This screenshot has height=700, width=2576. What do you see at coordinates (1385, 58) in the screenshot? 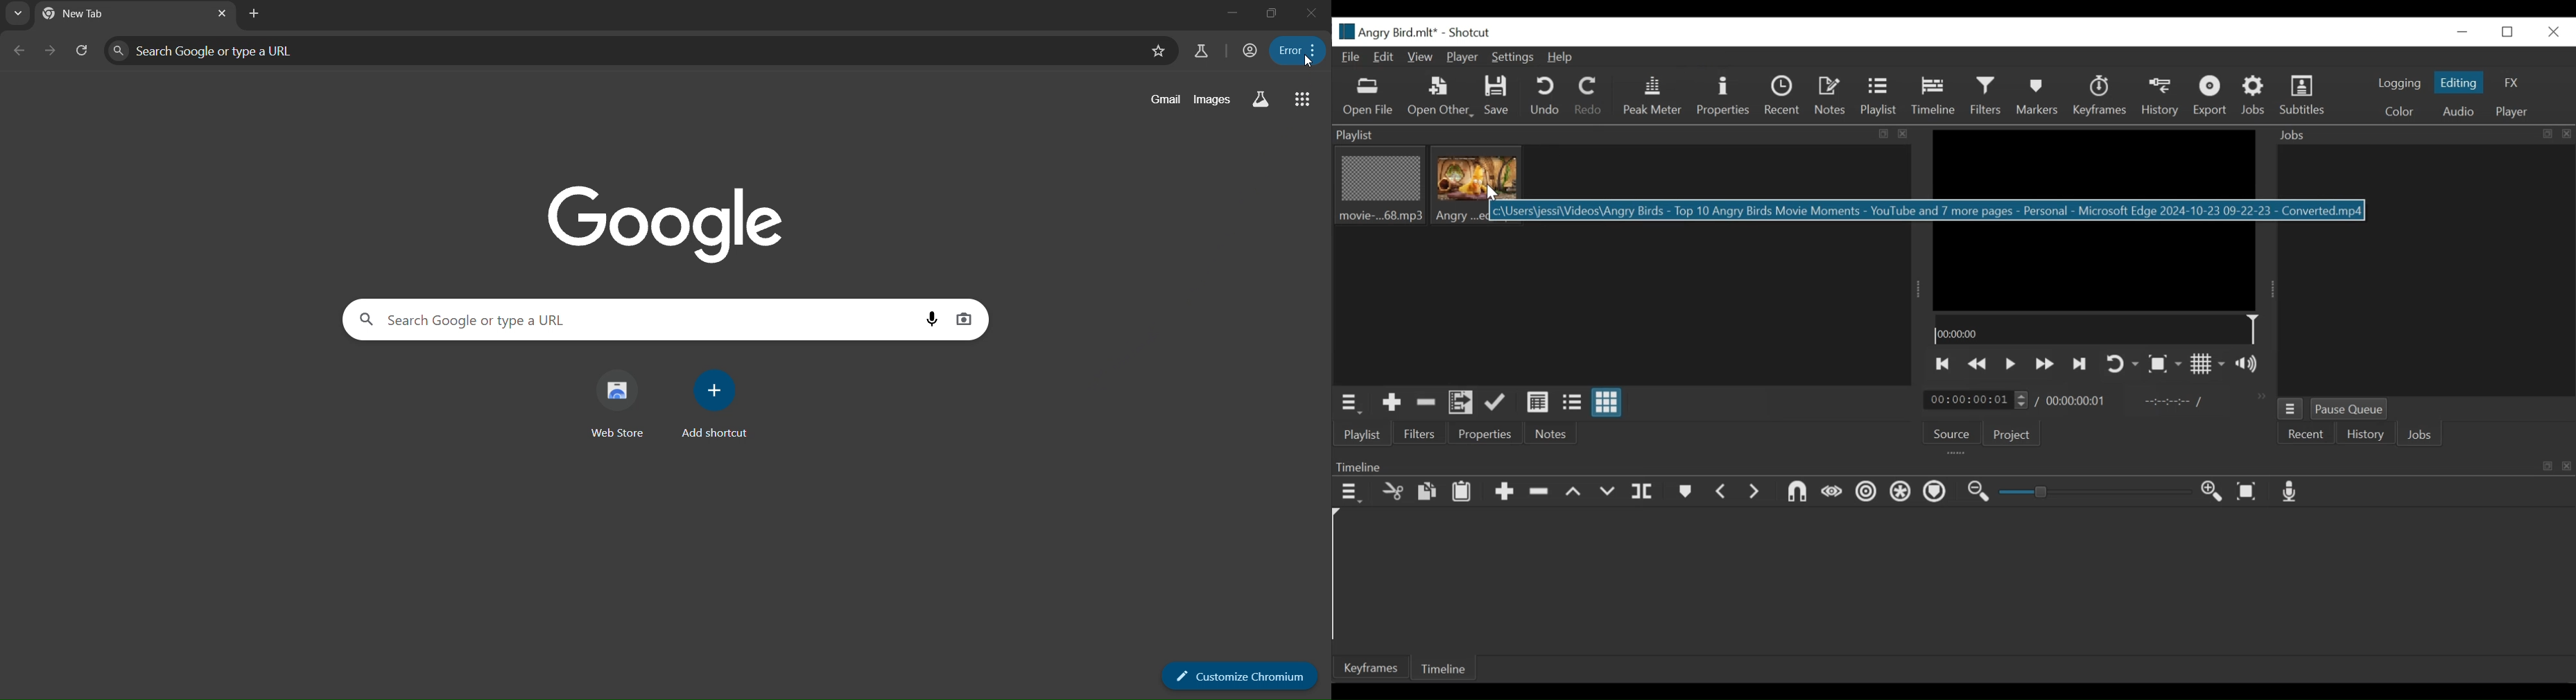
I see `Edit` at bounding box center [1385, 58].